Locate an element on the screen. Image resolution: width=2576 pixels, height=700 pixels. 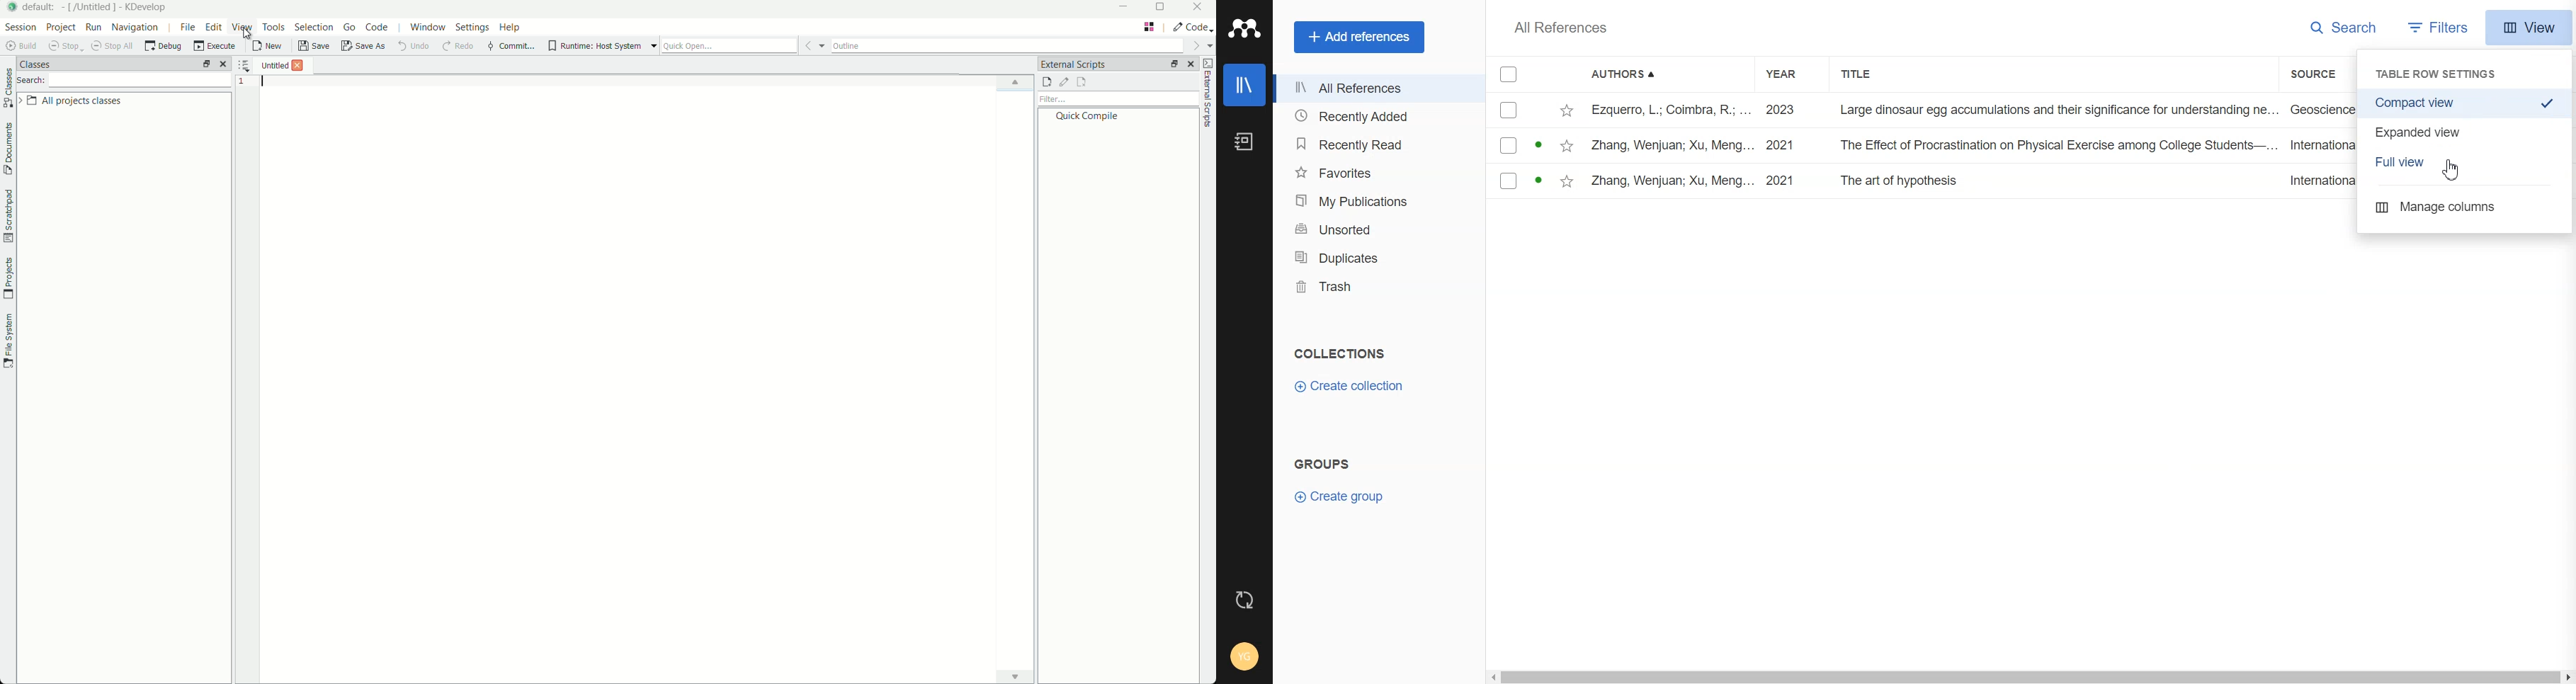
Trash is located at coordinates (1367, 287).